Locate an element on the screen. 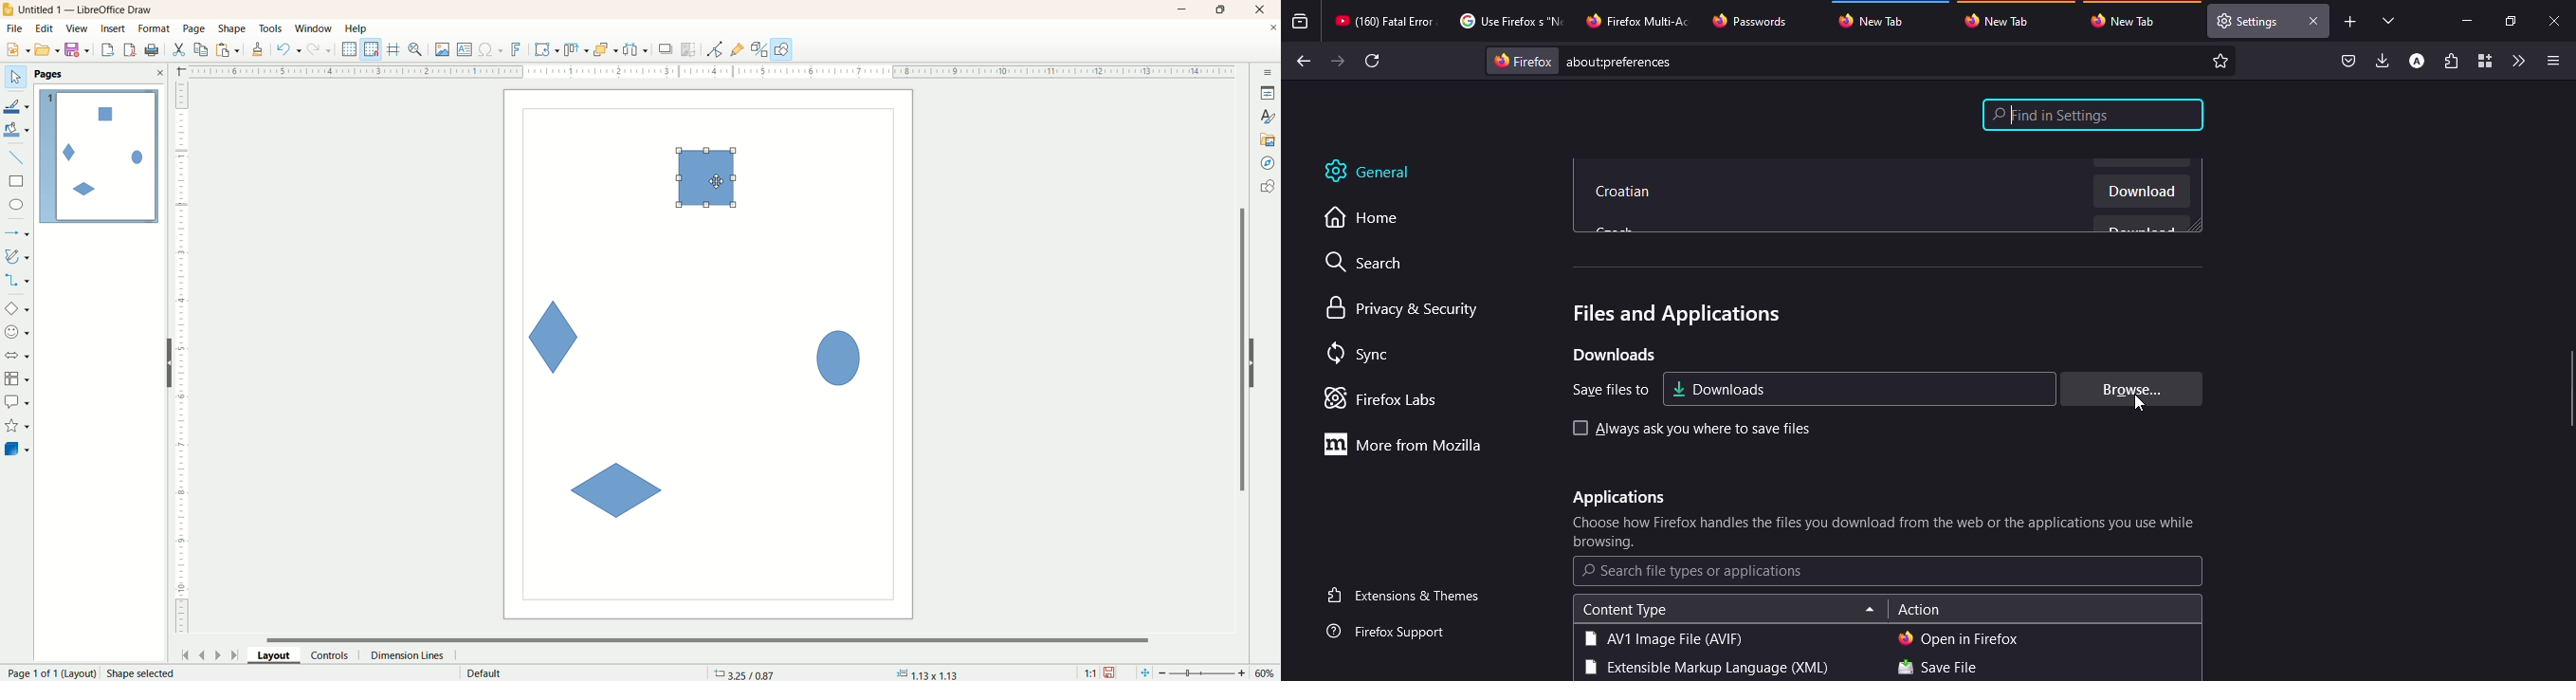  close is located at coordinates (2556, 22).